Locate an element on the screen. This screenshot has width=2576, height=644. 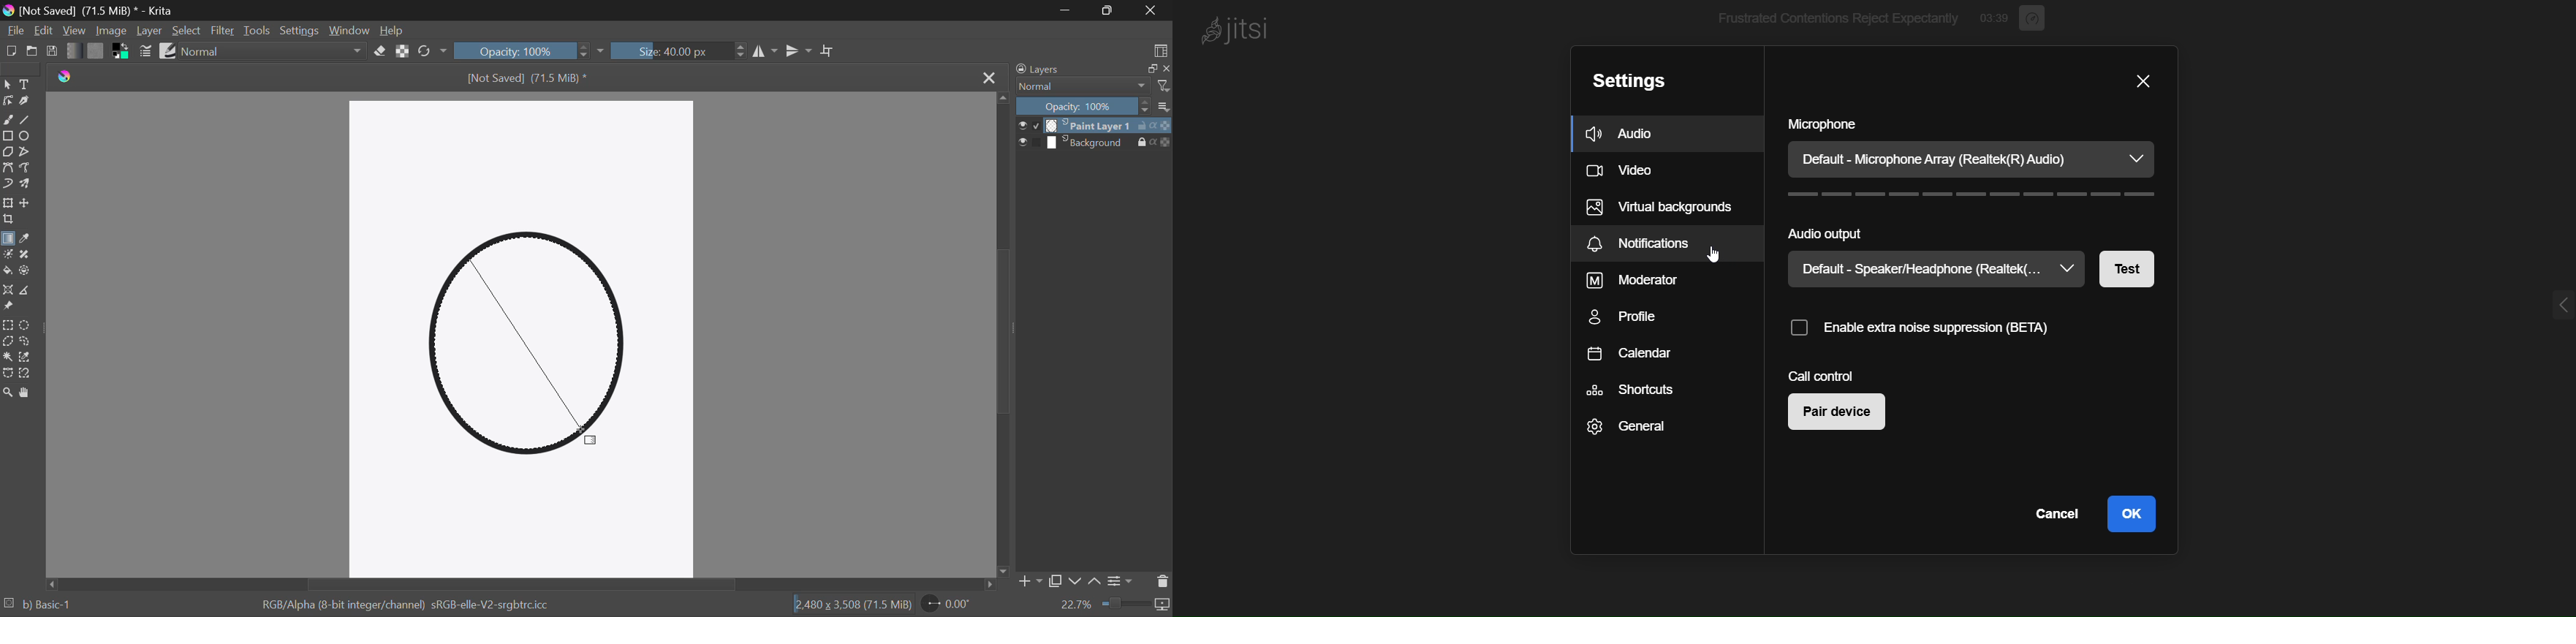
actions is located at coordinates (1154, 126).